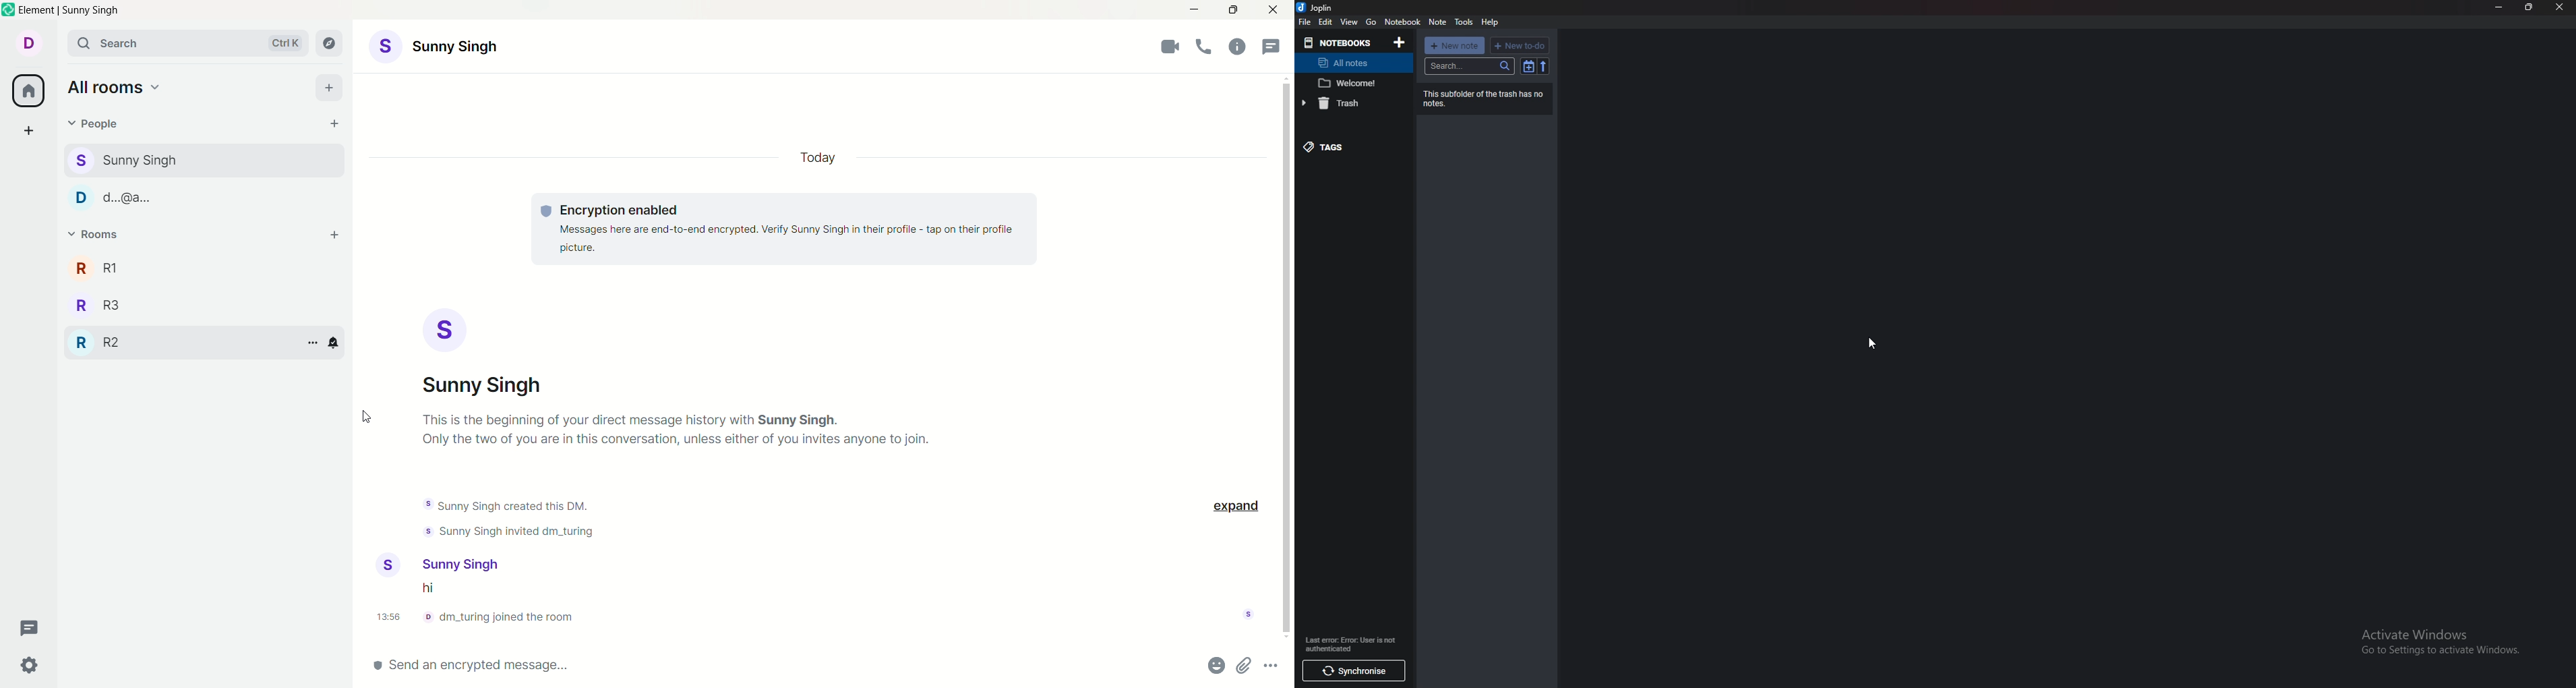 The width and height of the screenshot is (2576, 700). Describe the element at coordinates (684, 457) in the screenshot. I see `text` at that location.